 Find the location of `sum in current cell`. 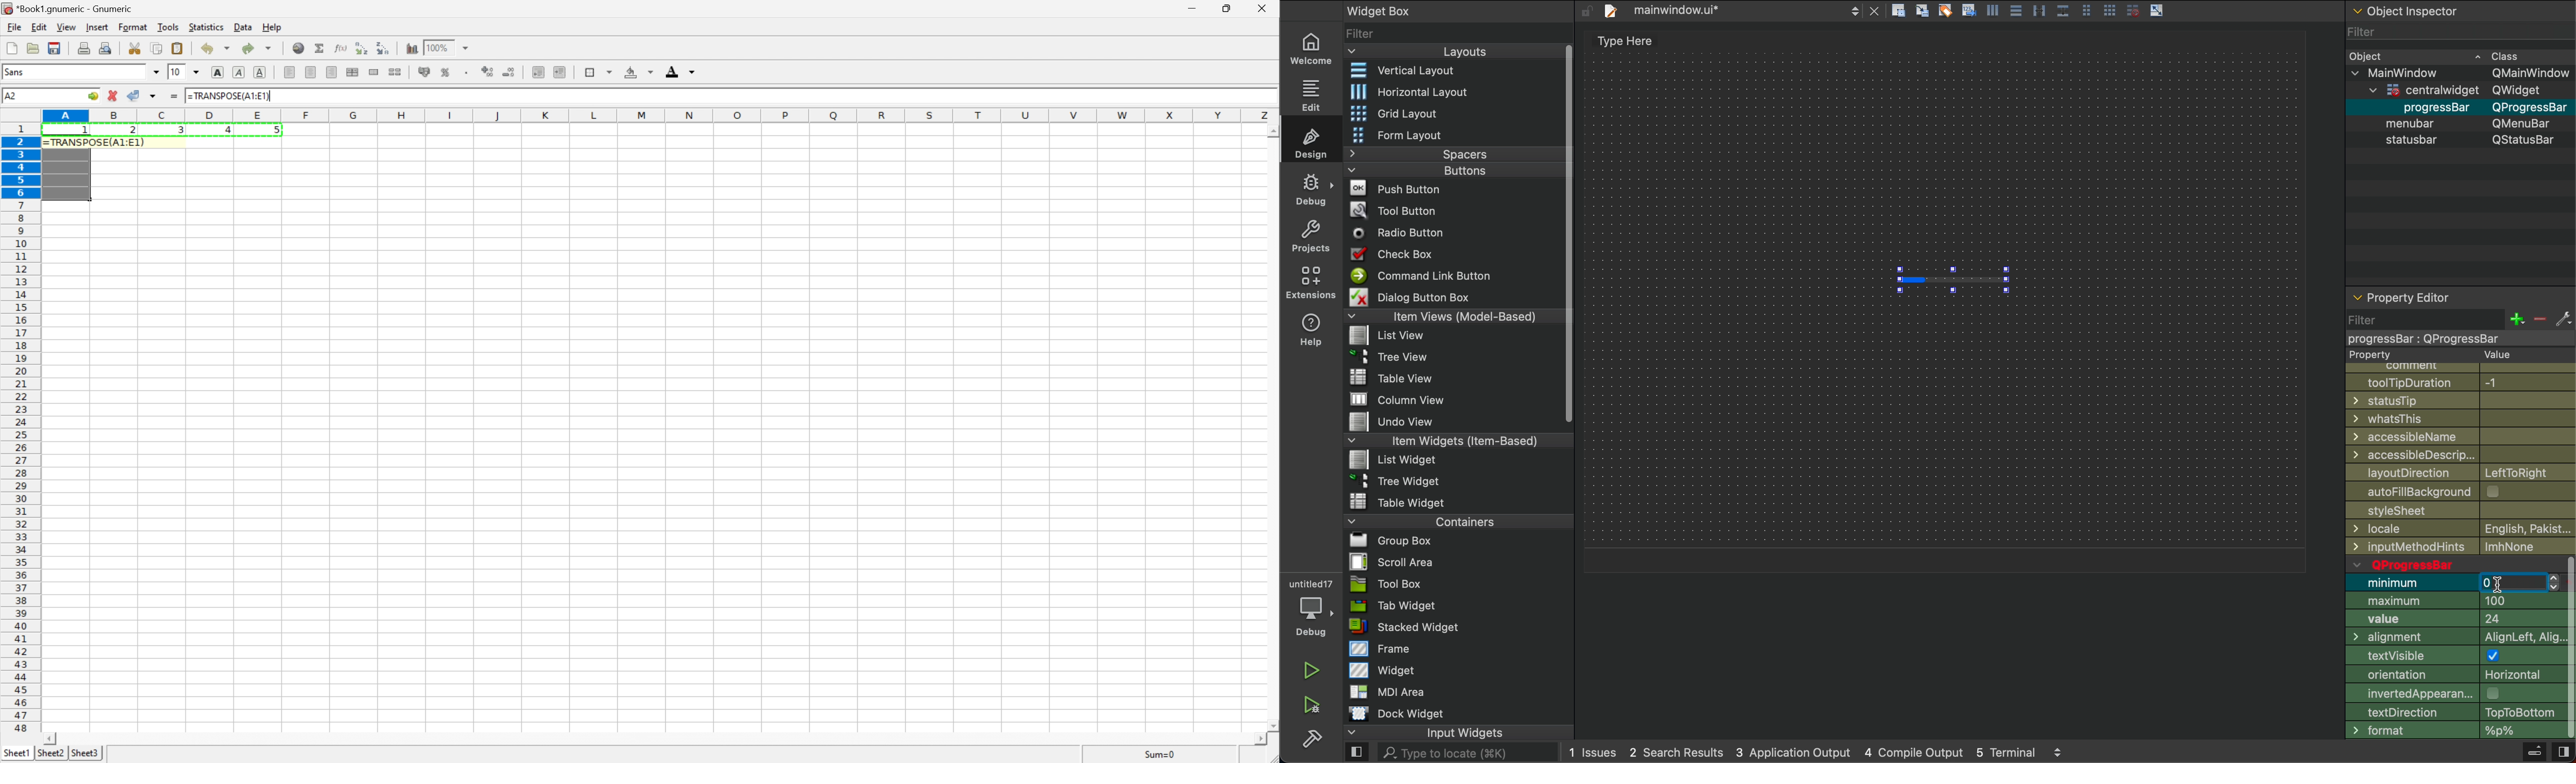

sum in current cell is located at coordinates (321, 48).